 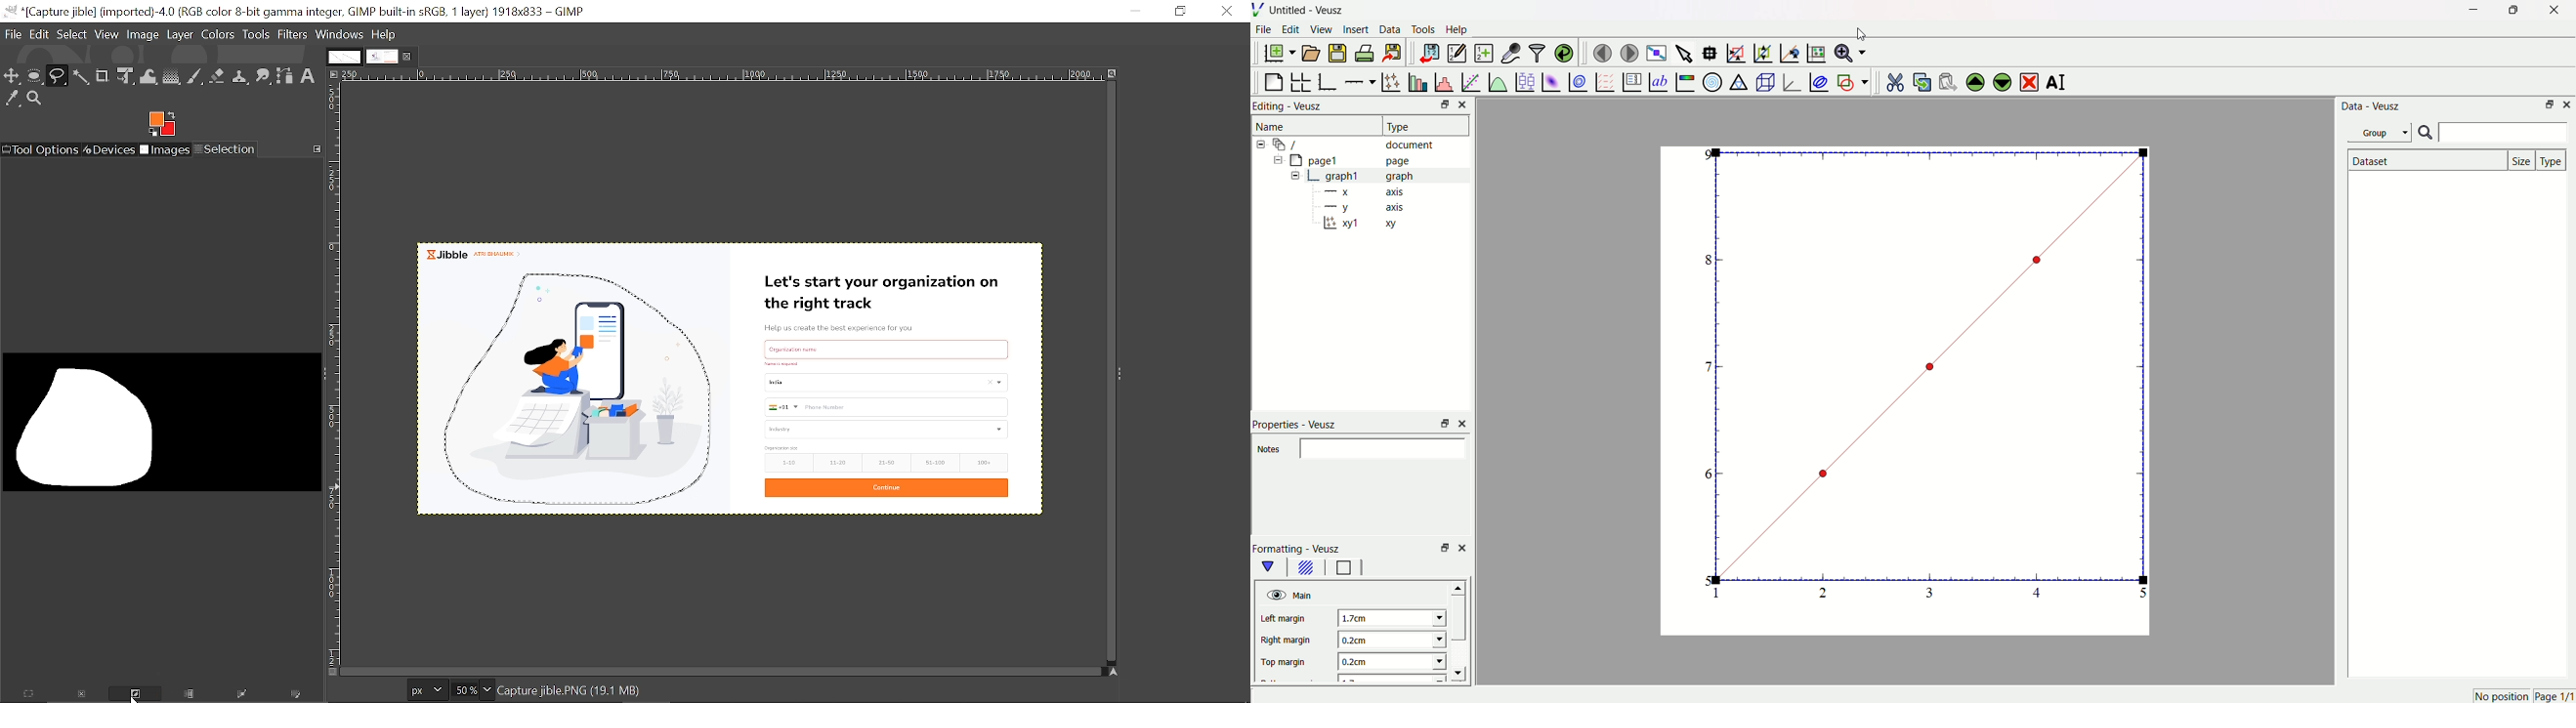 I want to click on Wrap text tool, so click(x=149, y=76).